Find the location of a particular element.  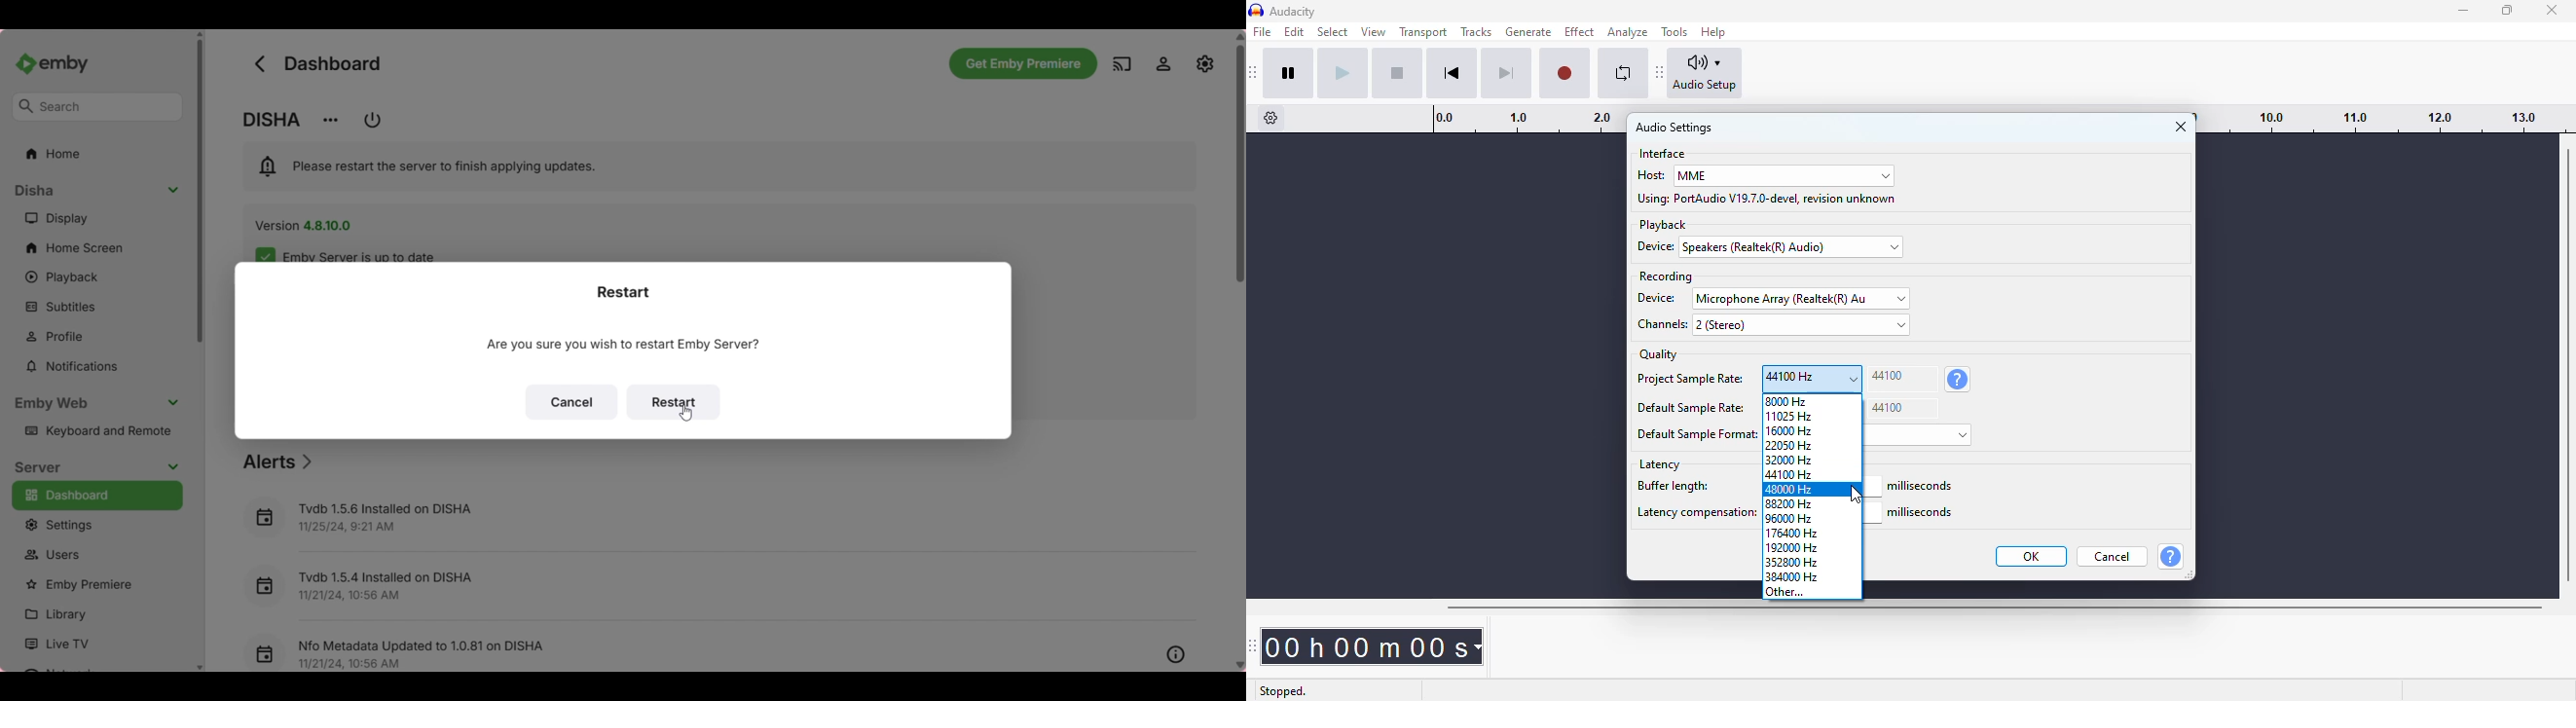

44100 Hz is located at coordinates (1812, 474).